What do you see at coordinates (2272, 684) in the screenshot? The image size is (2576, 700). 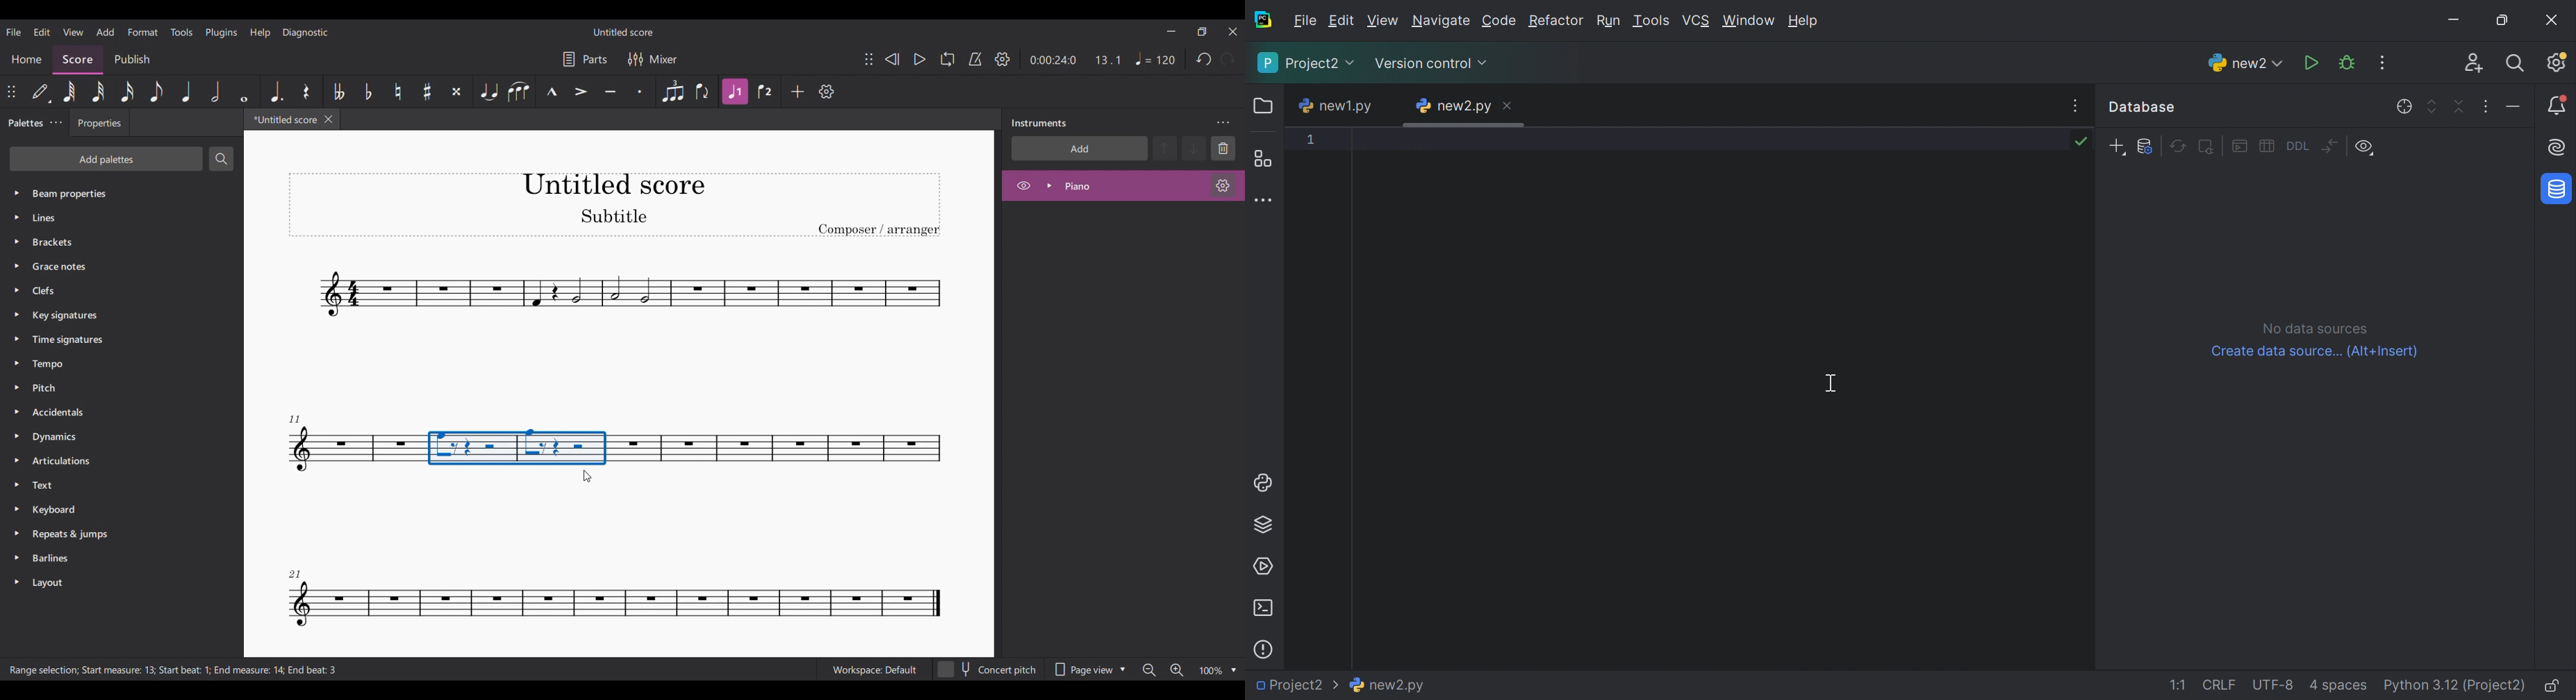 I see `UTF-8` at bounding box center [2272, 684].